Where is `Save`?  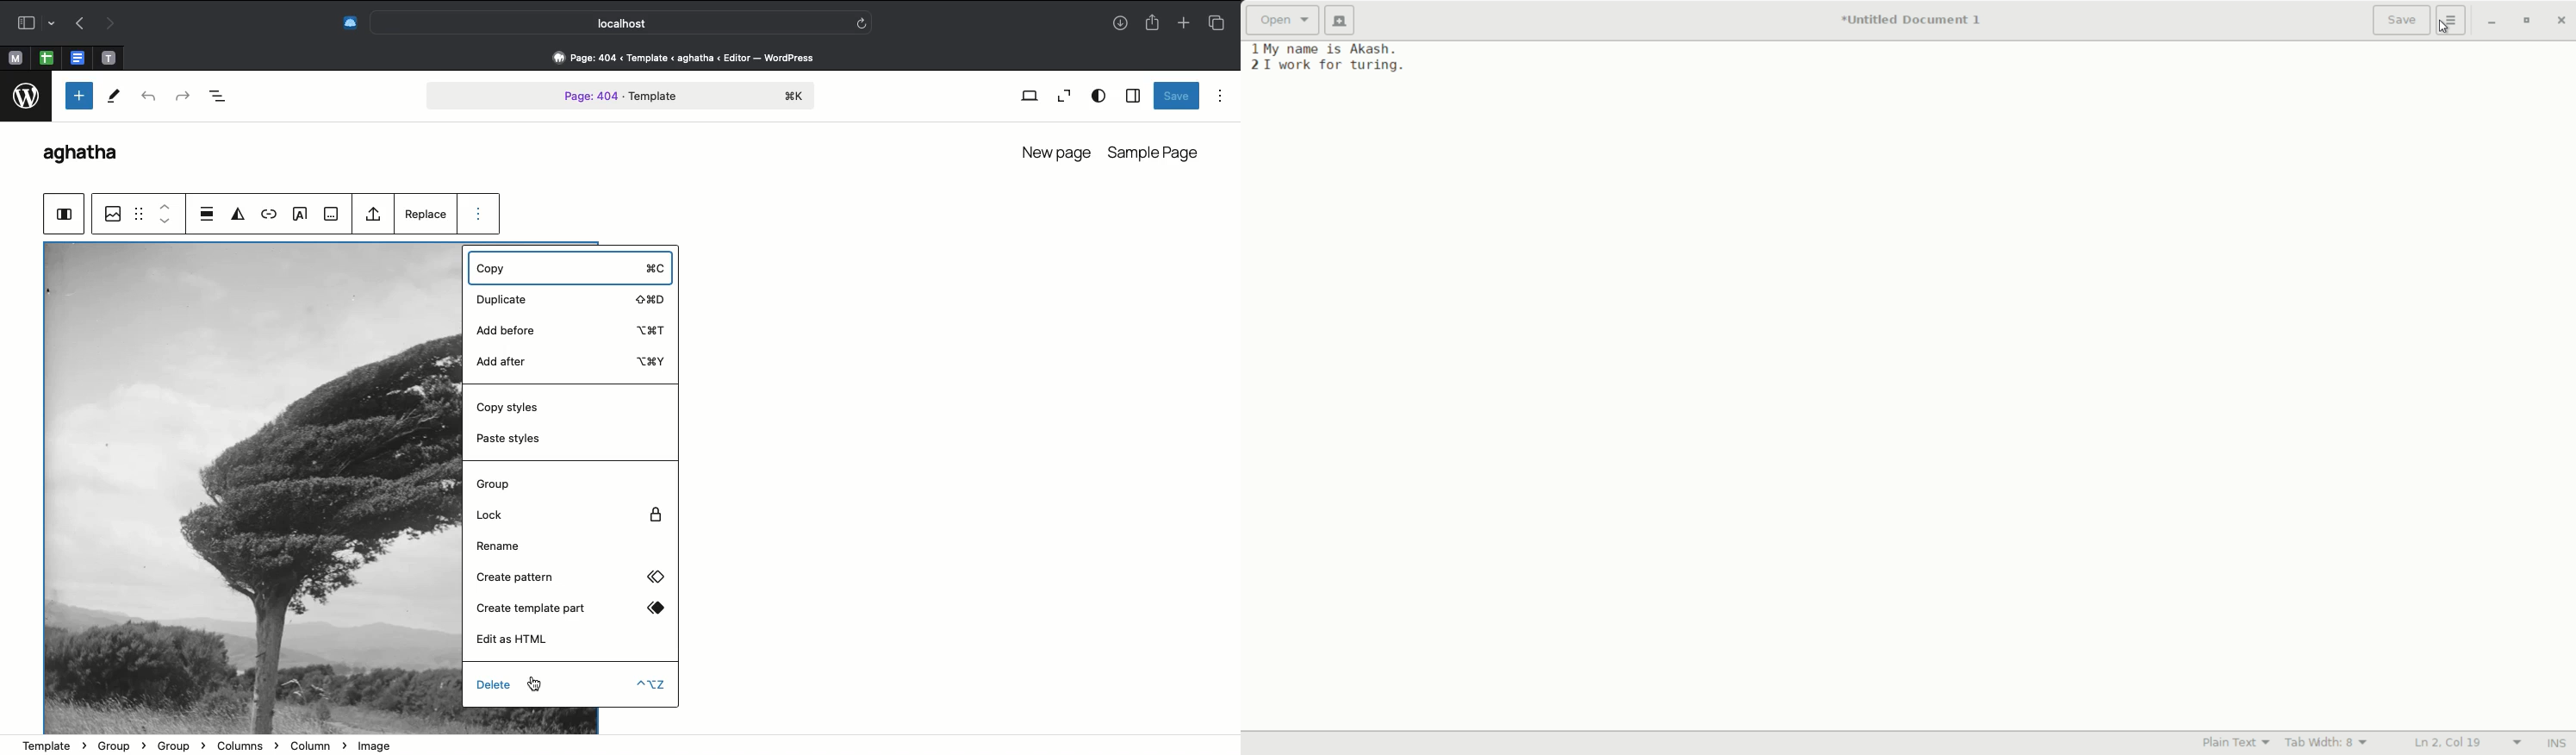
Save is located at coordinates (1177, 96).